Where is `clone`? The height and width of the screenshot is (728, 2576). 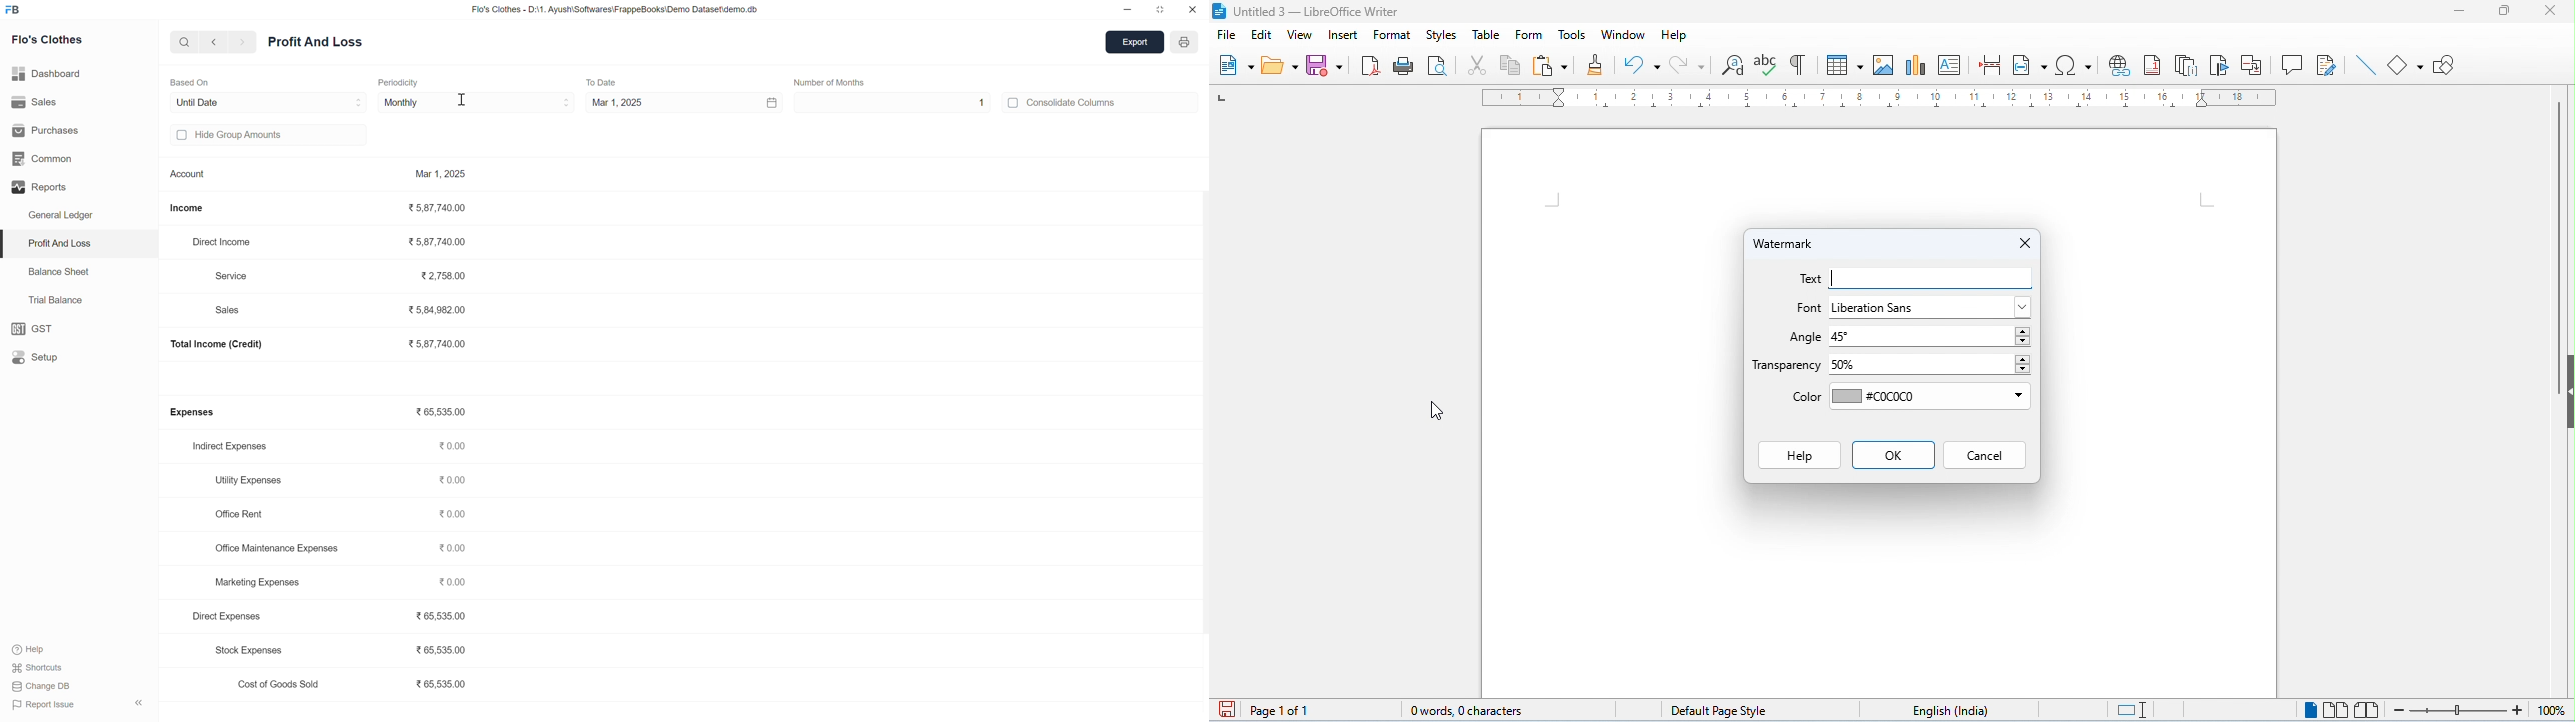 clone is located at coordinates (1596, 63).